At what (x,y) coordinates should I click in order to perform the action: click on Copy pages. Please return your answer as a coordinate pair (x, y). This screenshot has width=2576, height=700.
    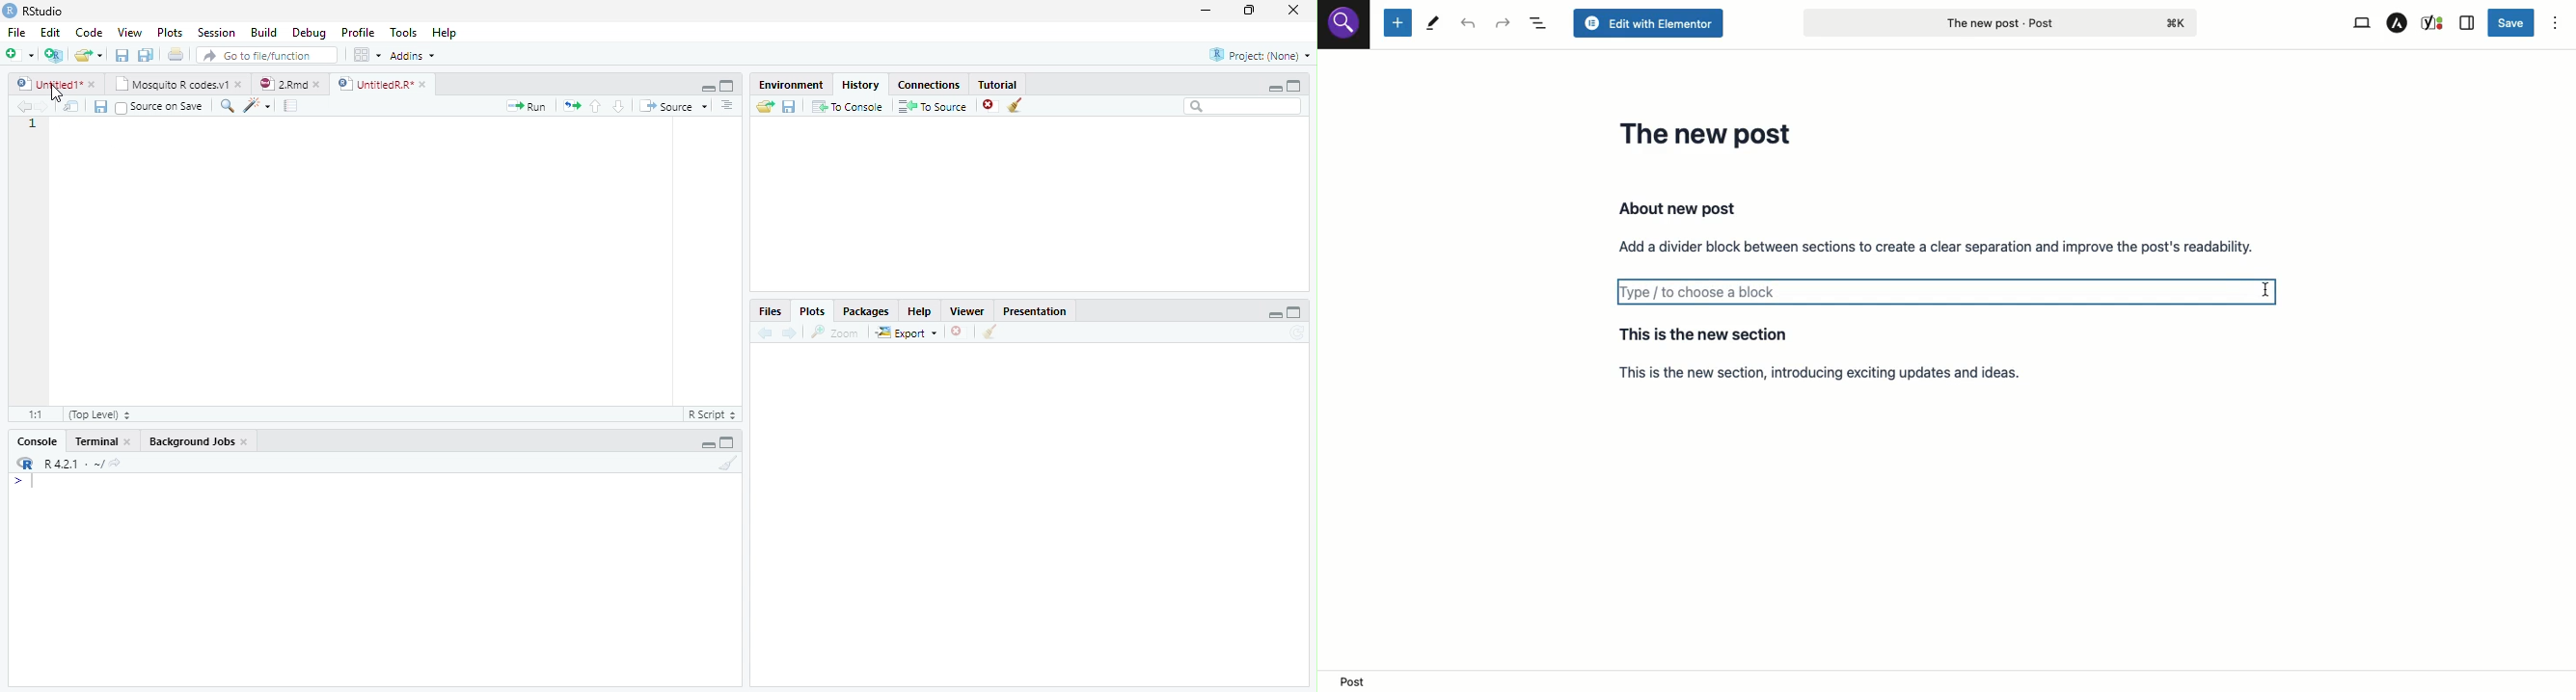
    Looking at the image, I should click on (569, 105).